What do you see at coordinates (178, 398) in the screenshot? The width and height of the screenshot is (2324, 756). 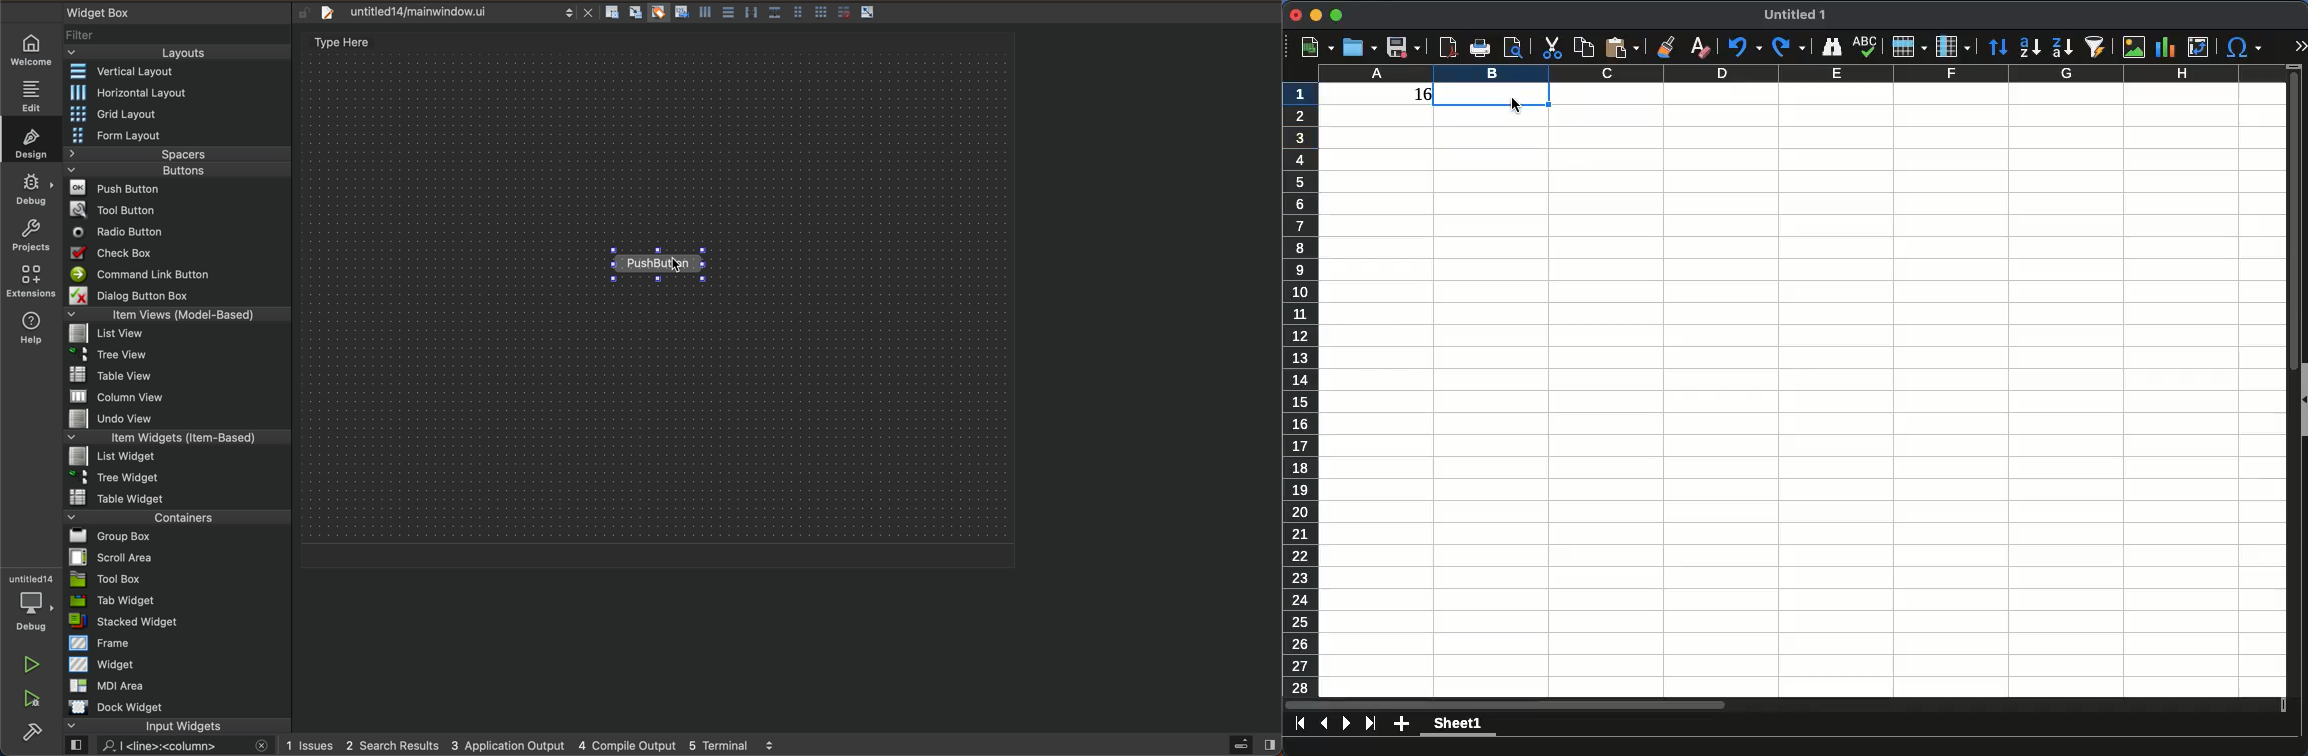 I see `column view` at bounding box center [178, 398].